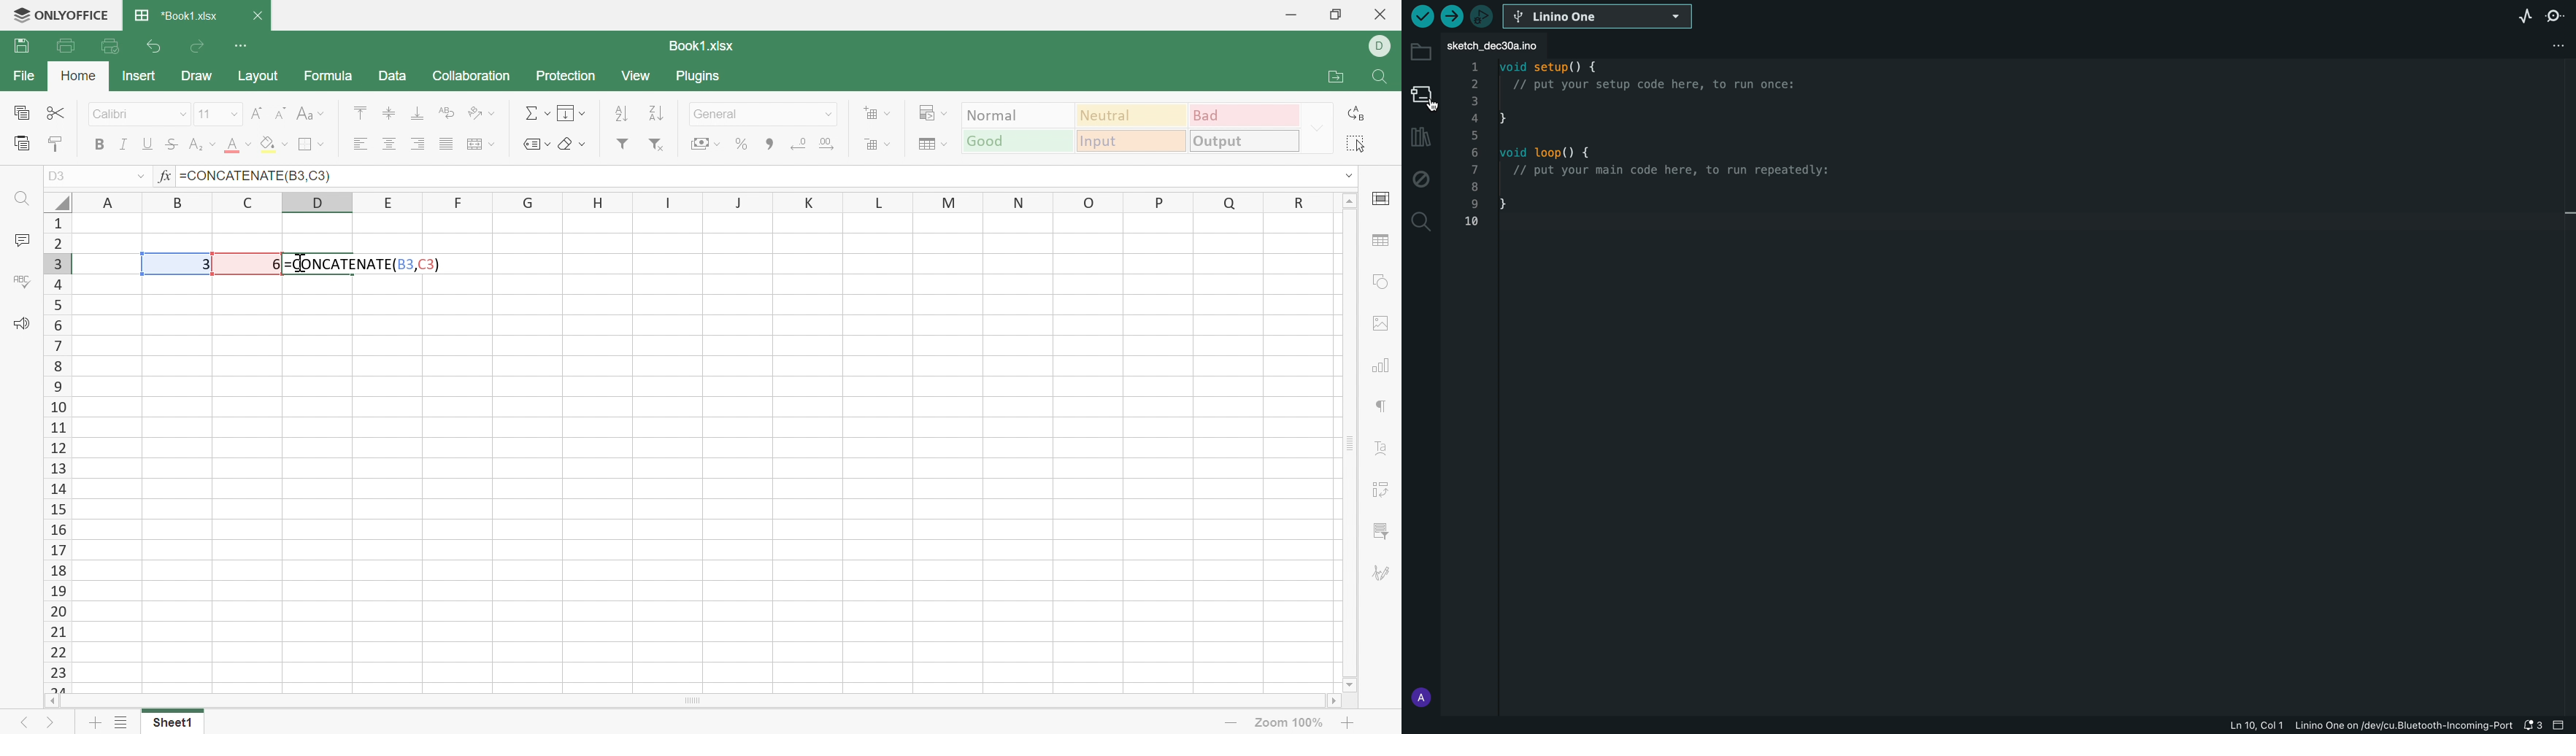 The height and width of the screenshot is (756, 2576). Describe the element at coordinates (68, 44) in the screenshot. I see `Print file` at that location.